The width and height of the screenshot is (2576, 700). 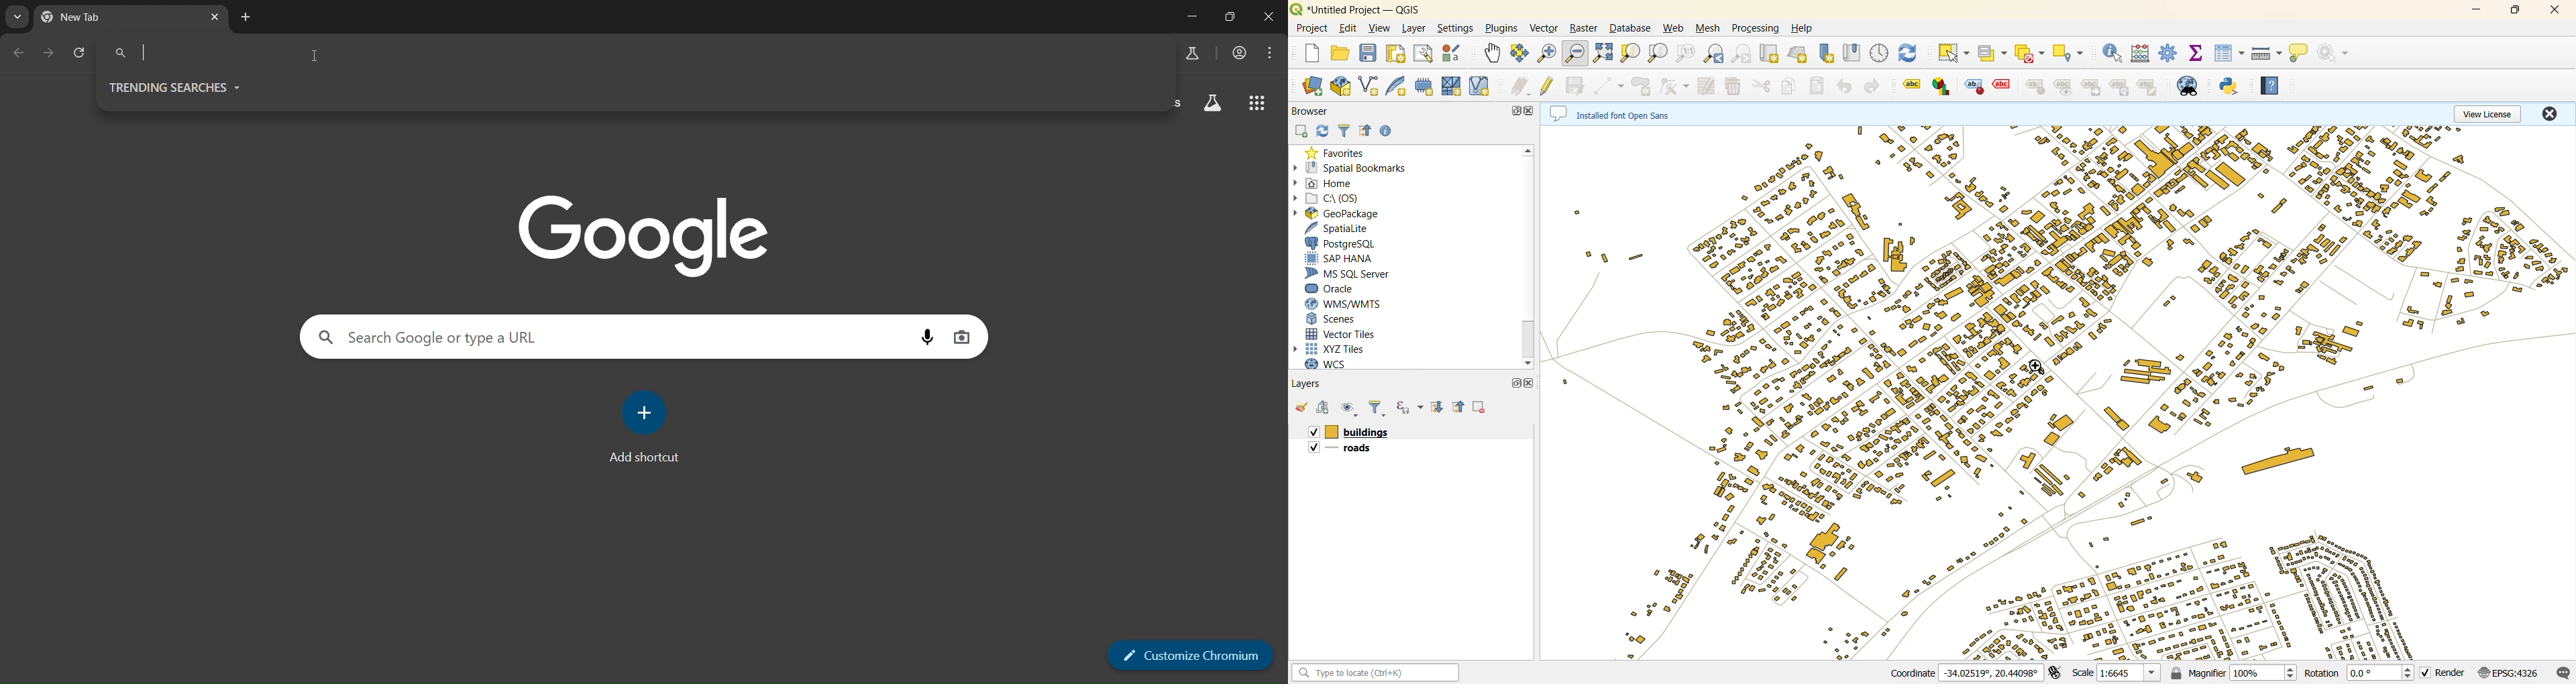 I want to click on c\:os, so click(x=1333, y=199).